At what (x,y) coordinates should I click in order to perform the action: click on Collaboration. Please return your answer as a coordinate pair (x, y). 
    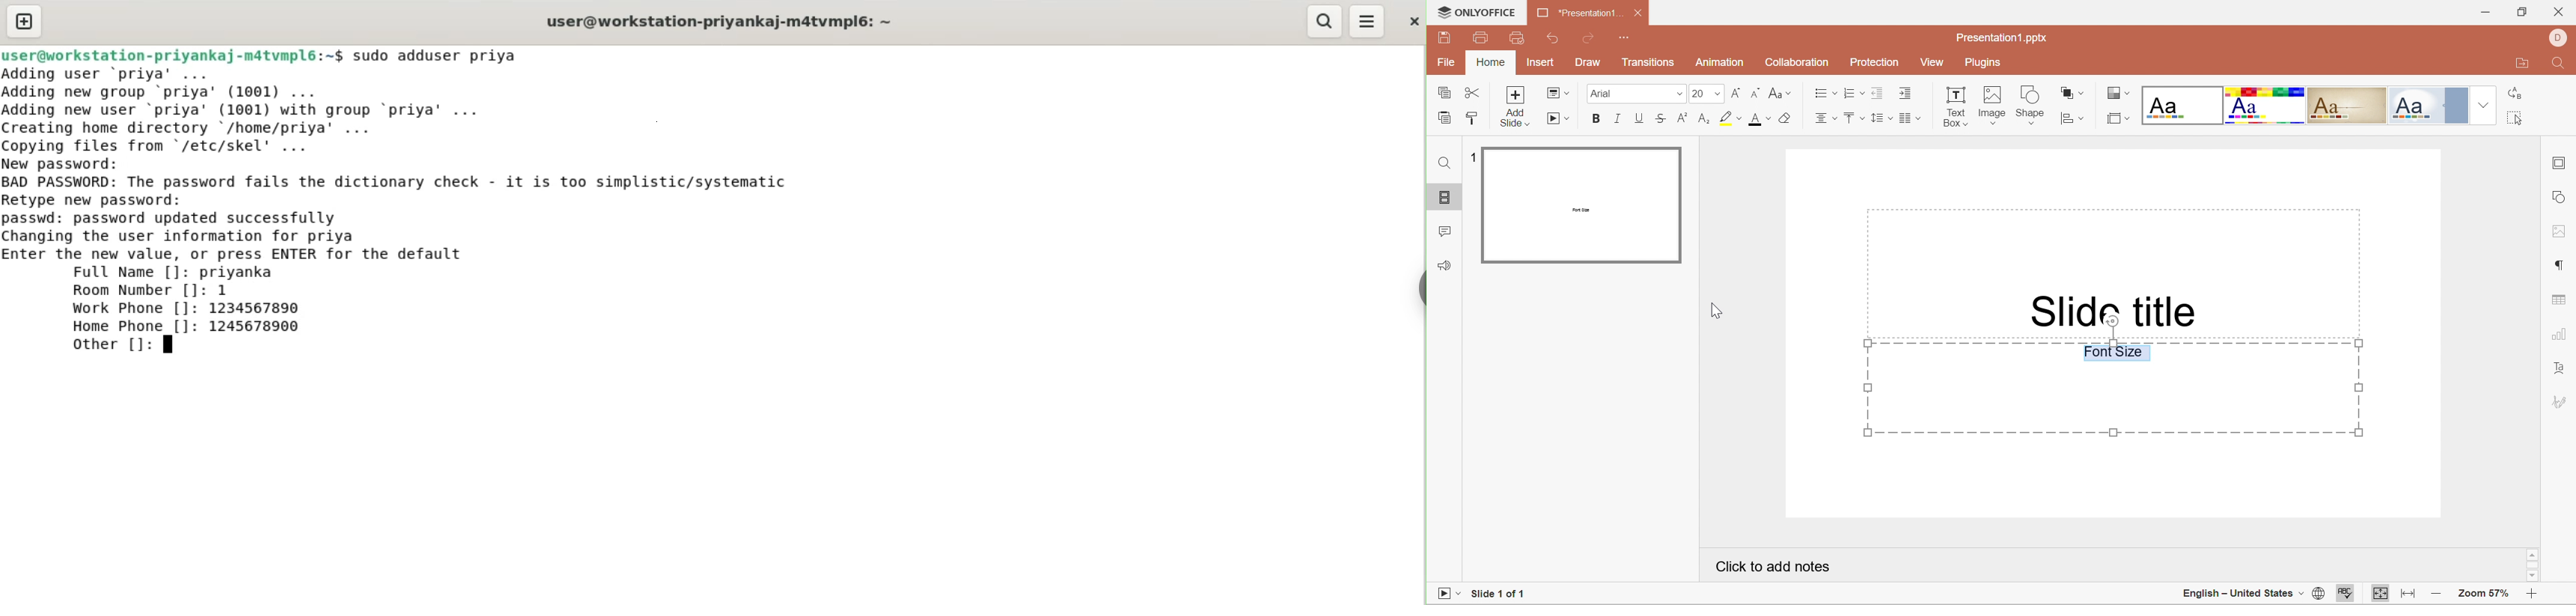
    Looking at the image, I should click on (1795, 63).